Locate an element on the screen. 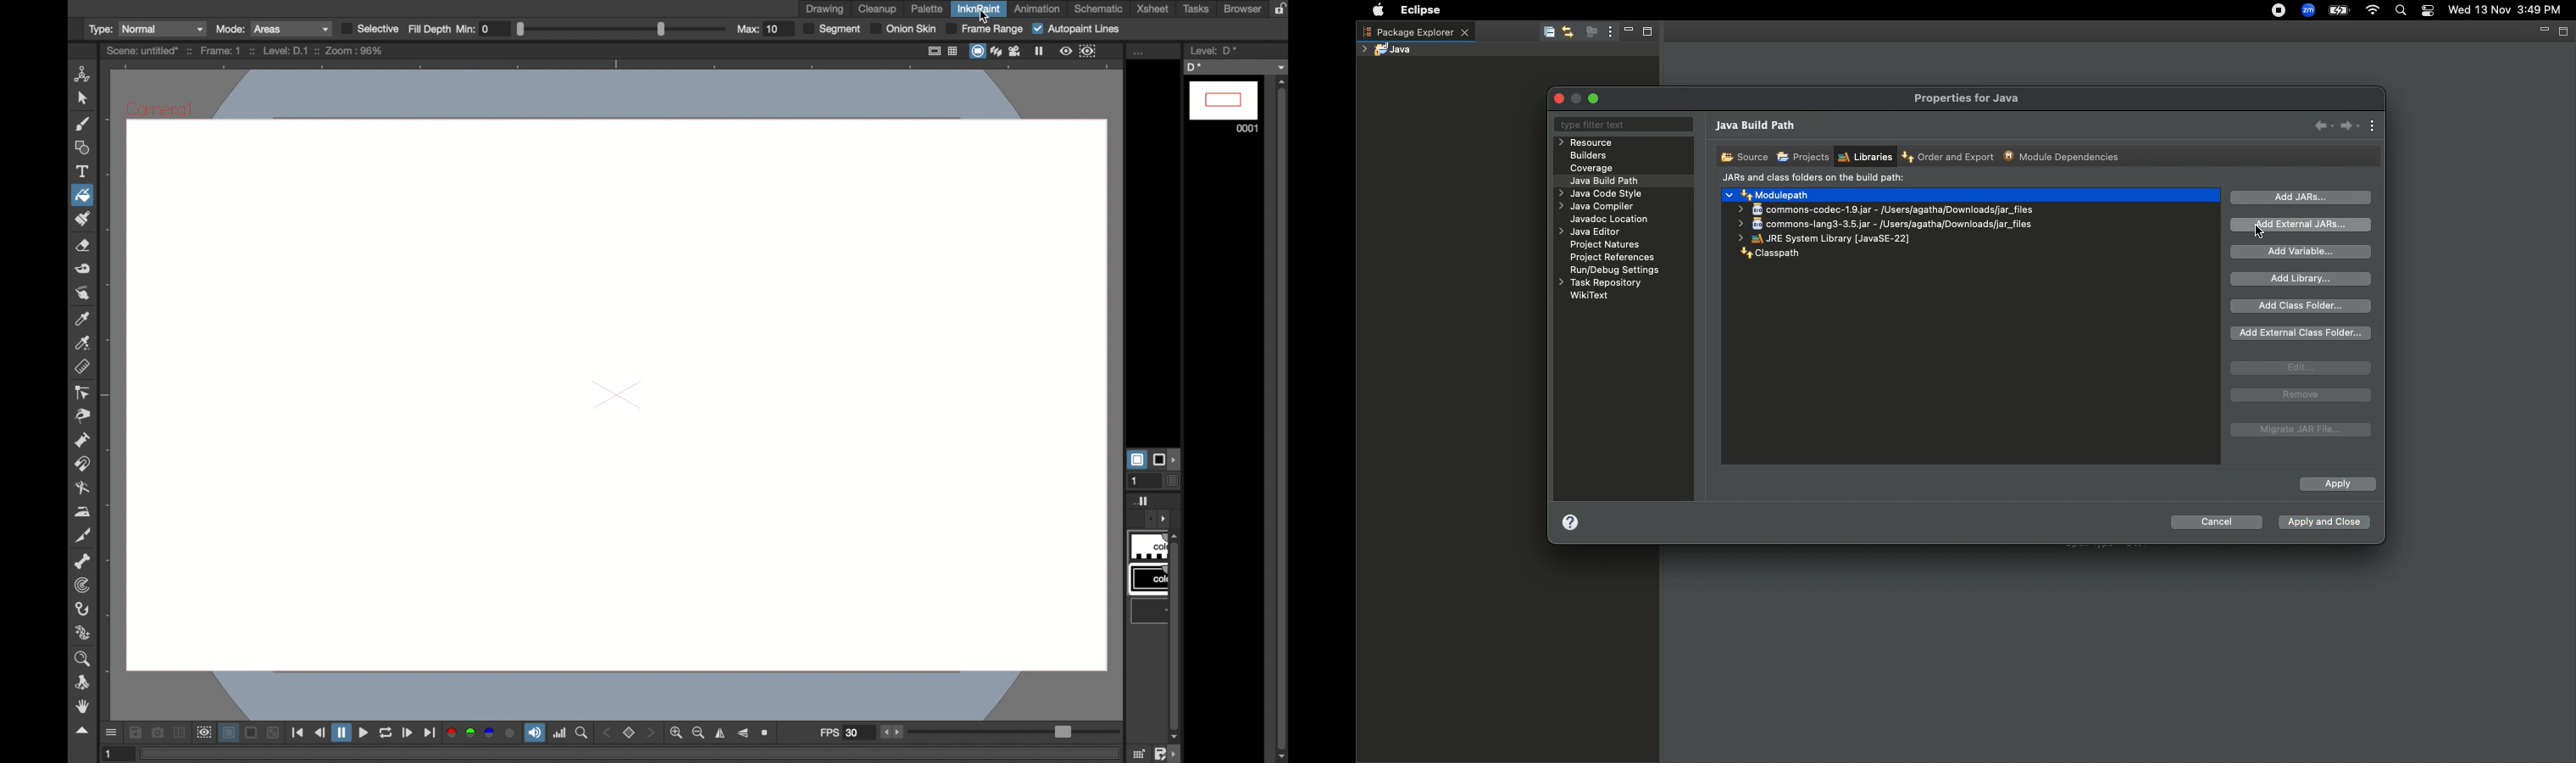  Task repository is located at coordinates (1599, 283).